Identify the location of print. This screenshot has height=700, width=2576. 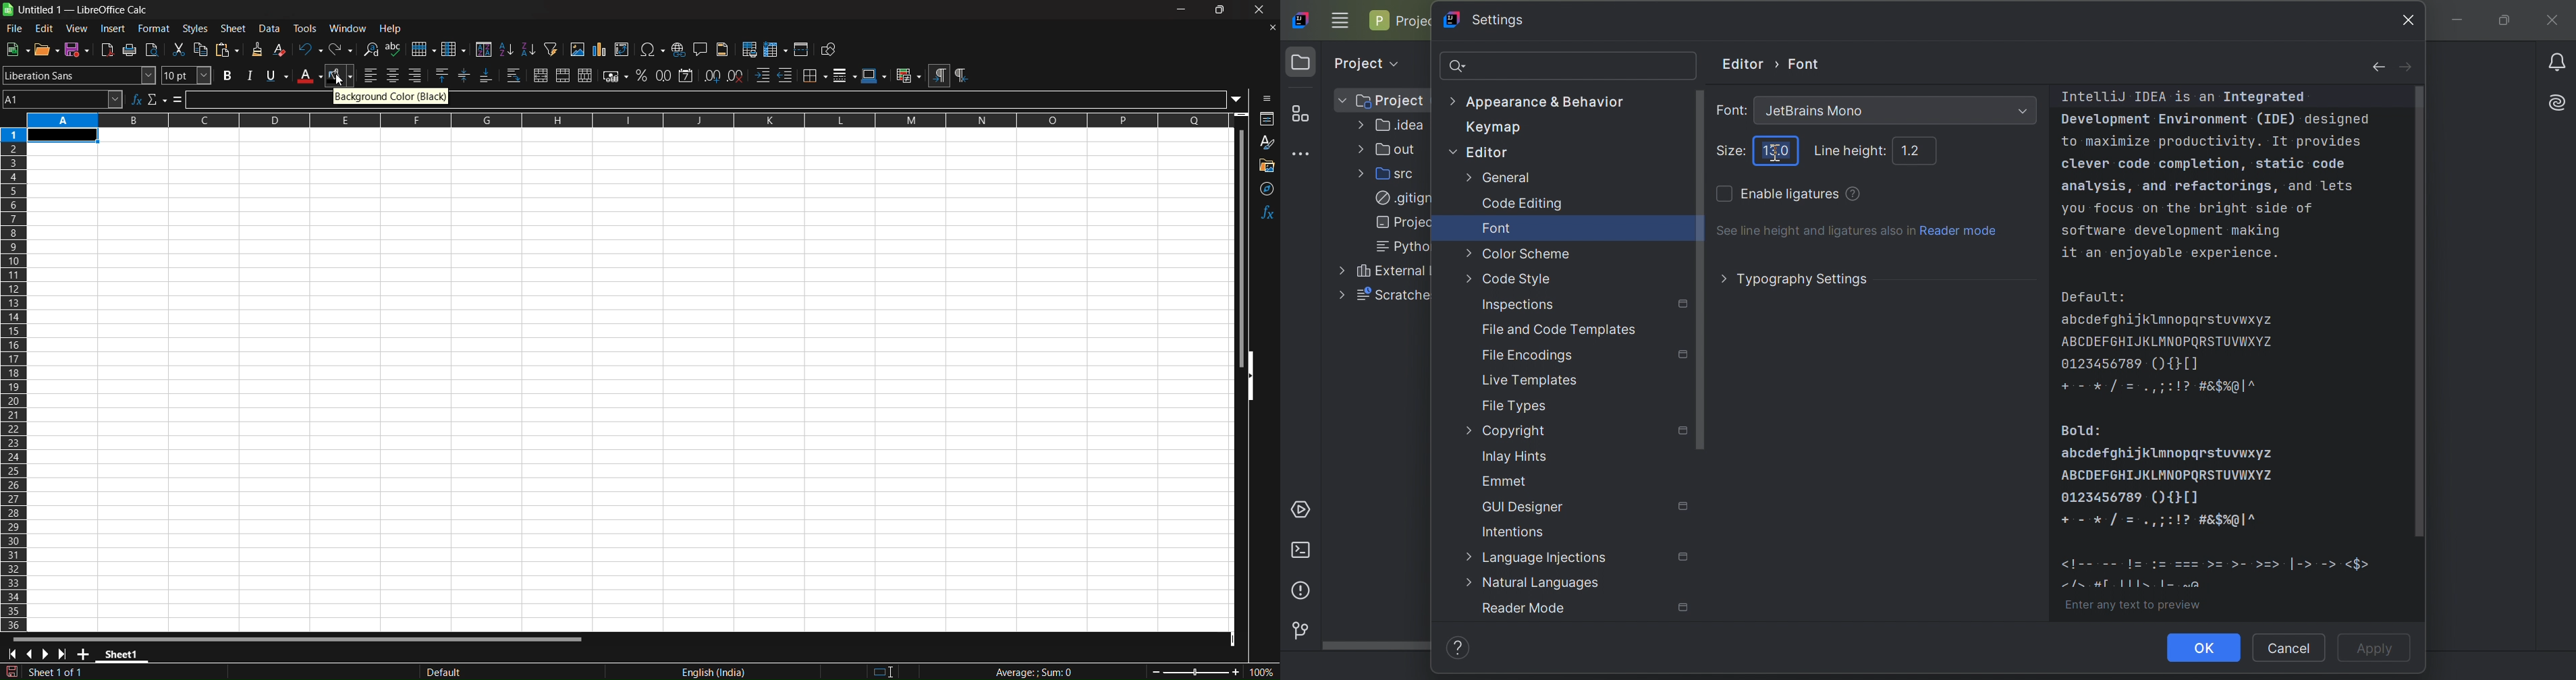
(130, 50).